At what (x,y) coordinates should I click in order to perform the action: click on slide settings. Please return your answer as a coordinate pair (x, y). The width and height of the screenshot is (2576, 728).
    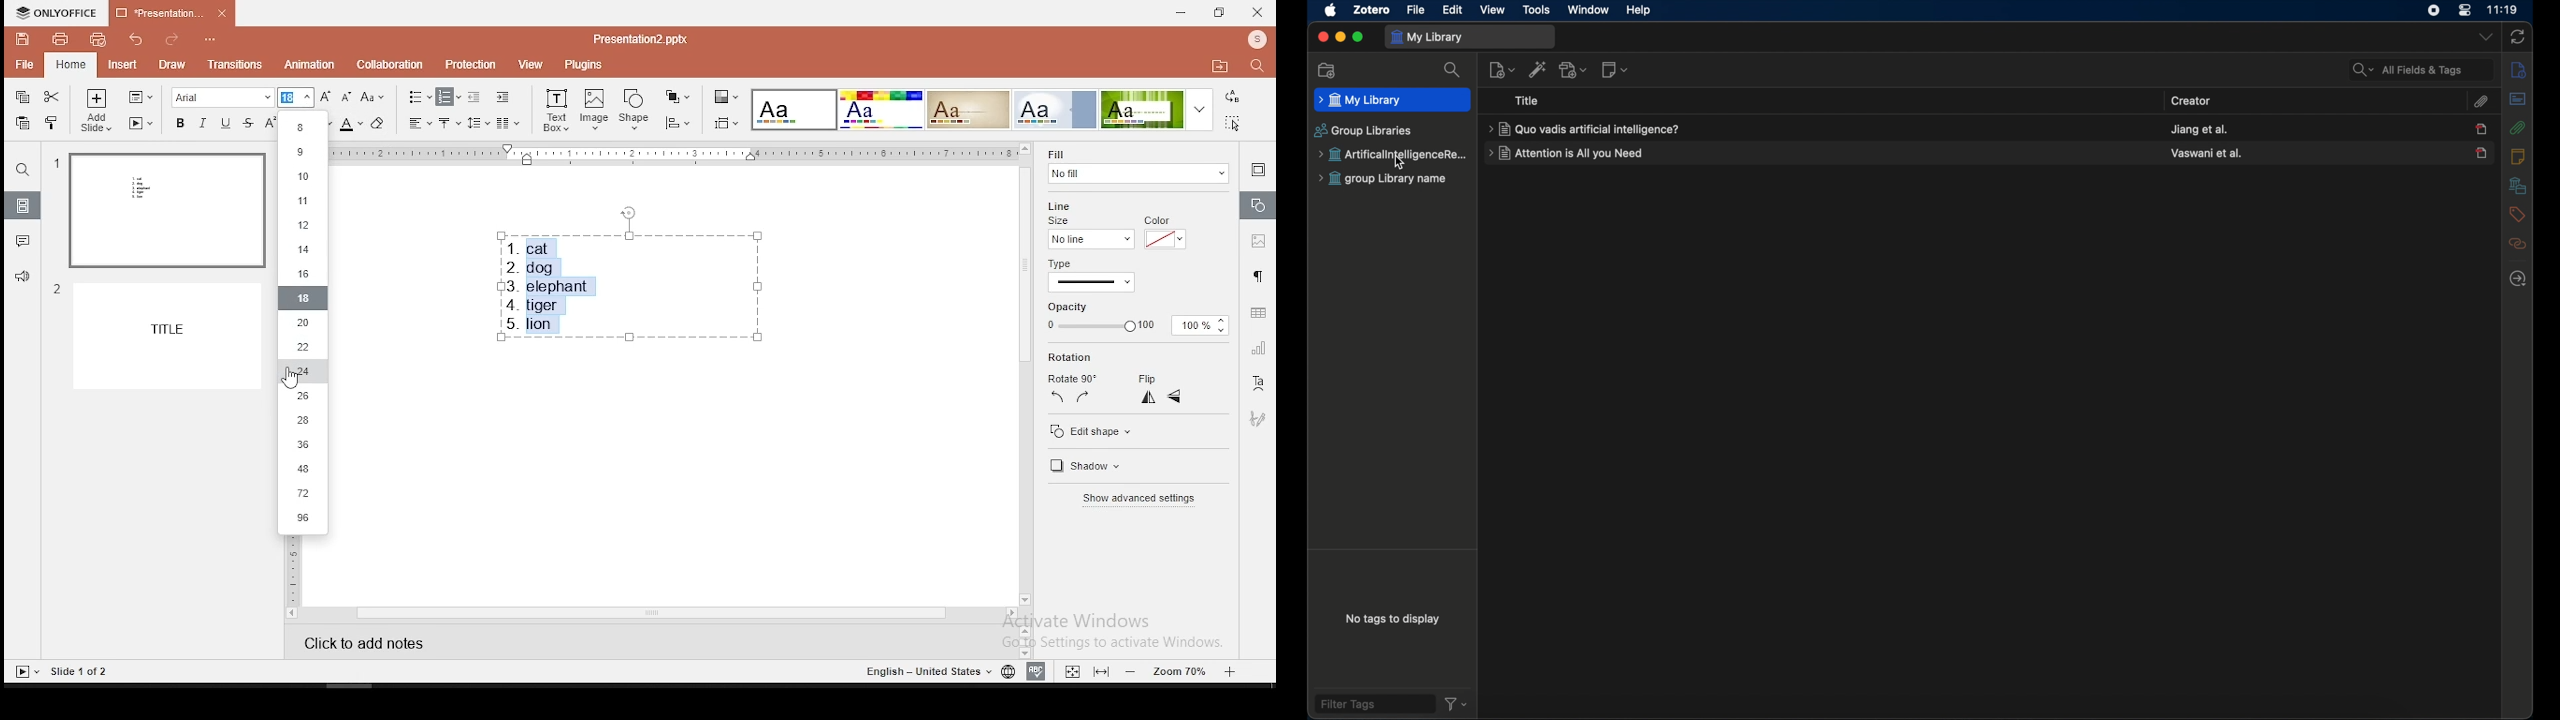
    Looking at the image, I should click on (1257, 170).